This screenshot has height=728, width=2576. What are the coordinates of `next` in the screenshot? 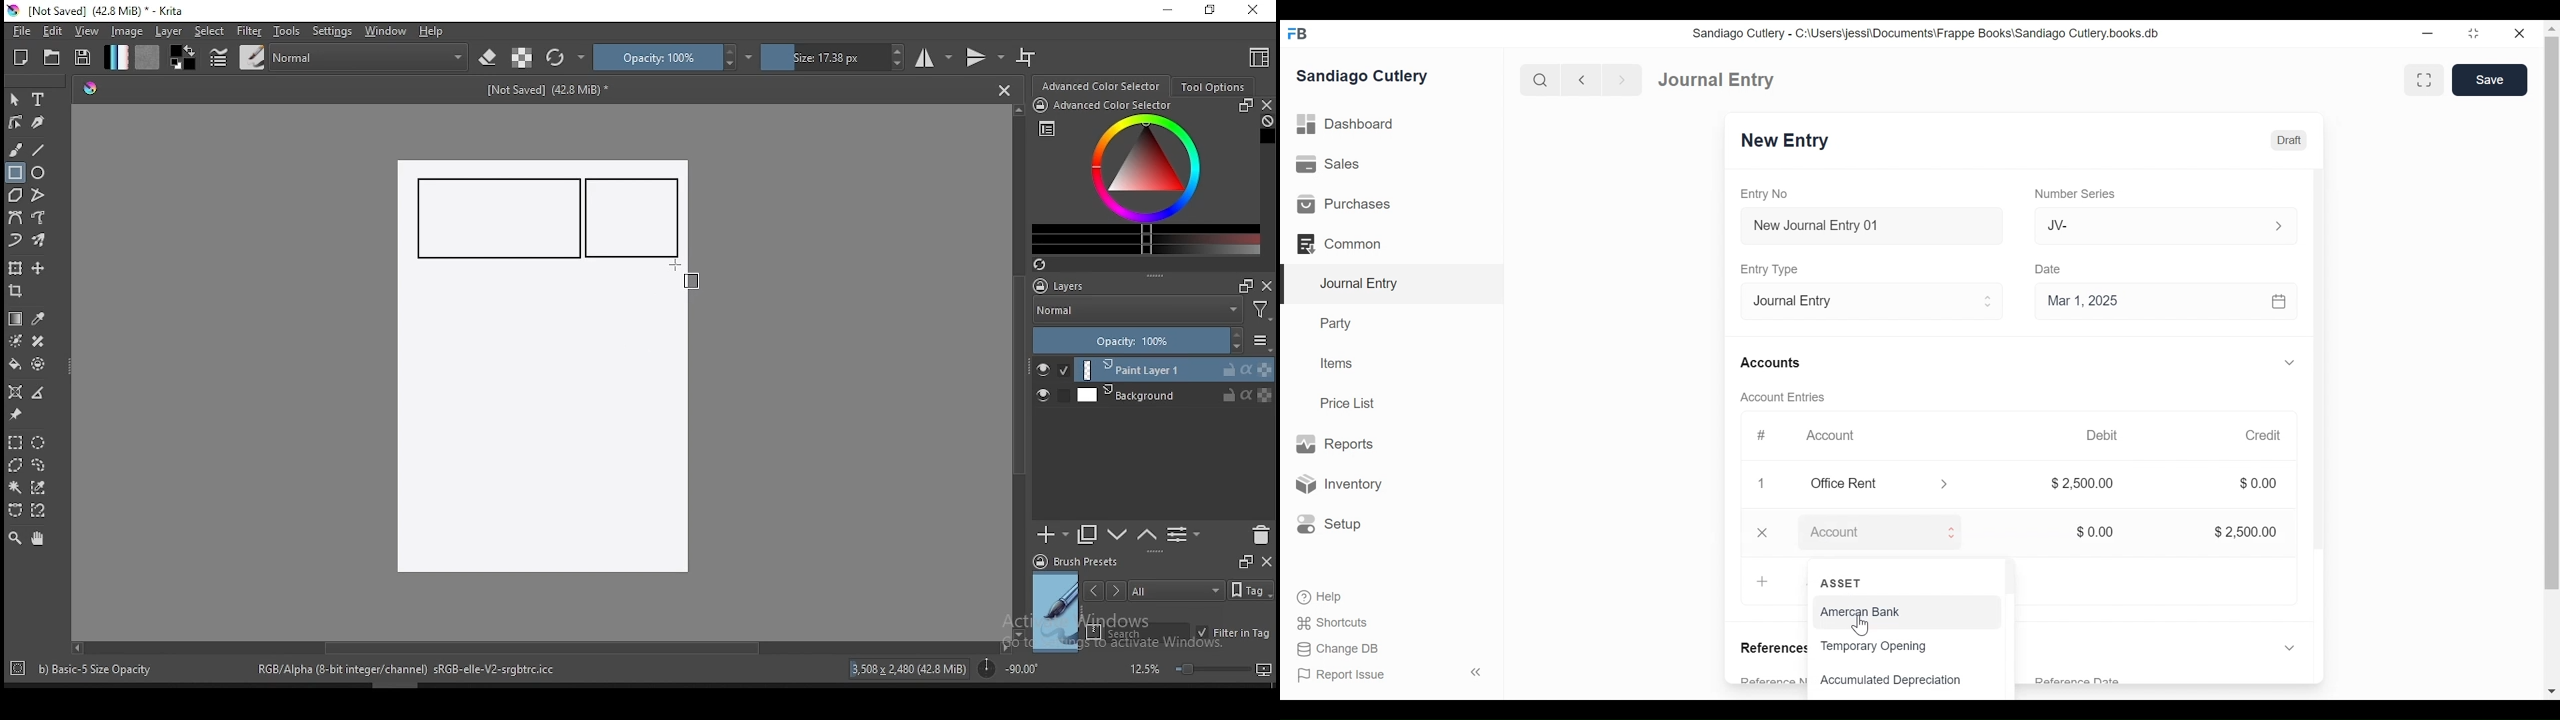 It's located at (1617, 78).